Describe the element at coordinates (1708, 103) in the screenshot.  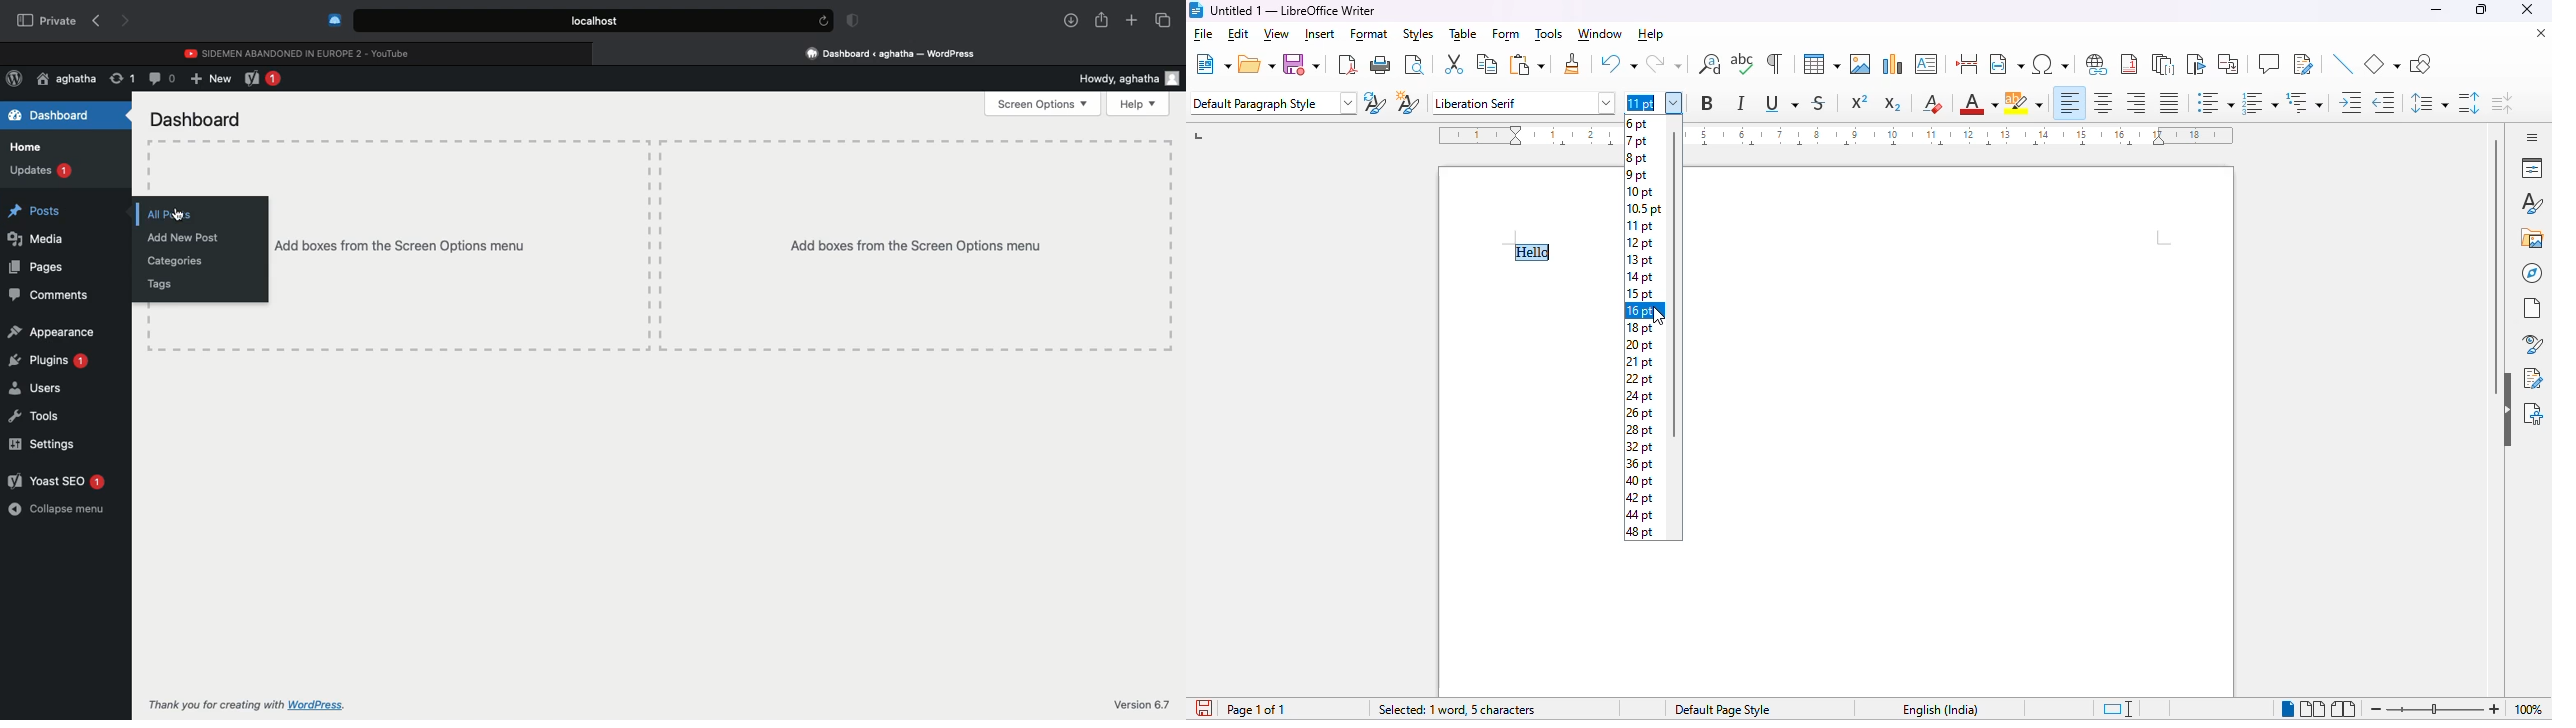
I see `bold` at that location.